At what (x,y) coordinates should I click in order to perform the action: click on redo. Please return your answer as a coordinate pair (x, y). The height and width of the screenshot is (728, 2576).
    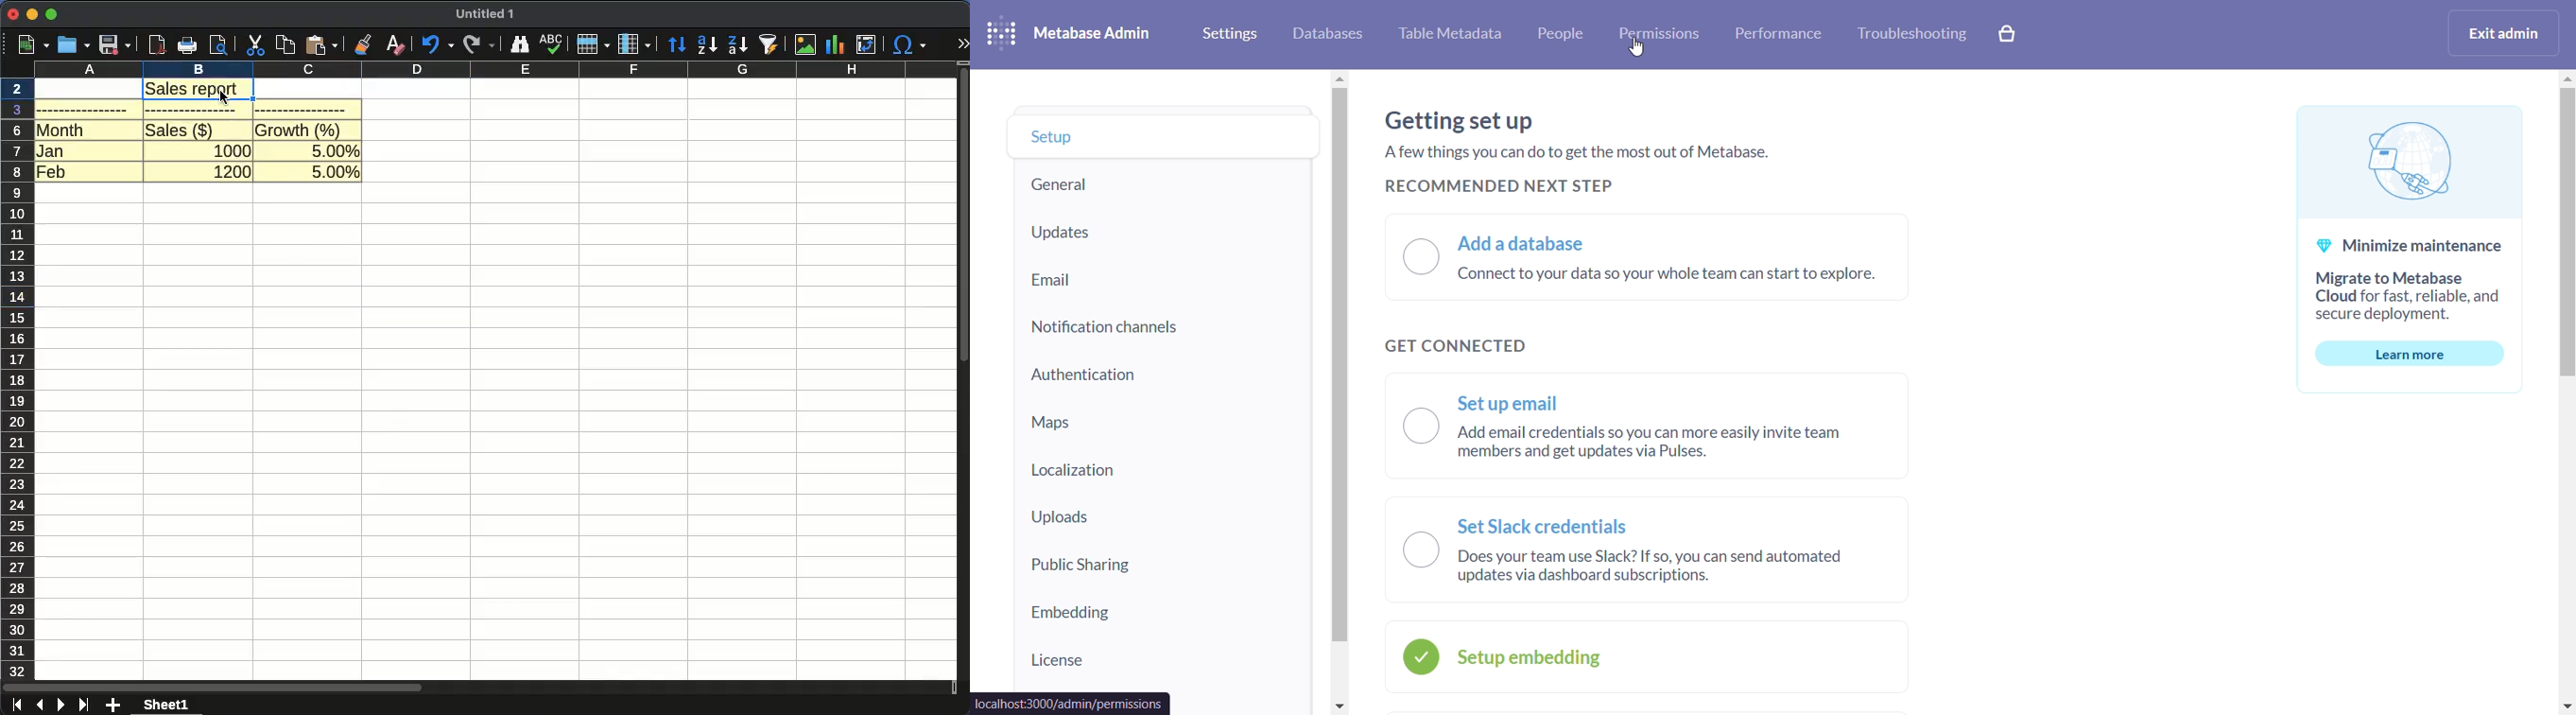
    Looking at the image, I should click on (479, 45).